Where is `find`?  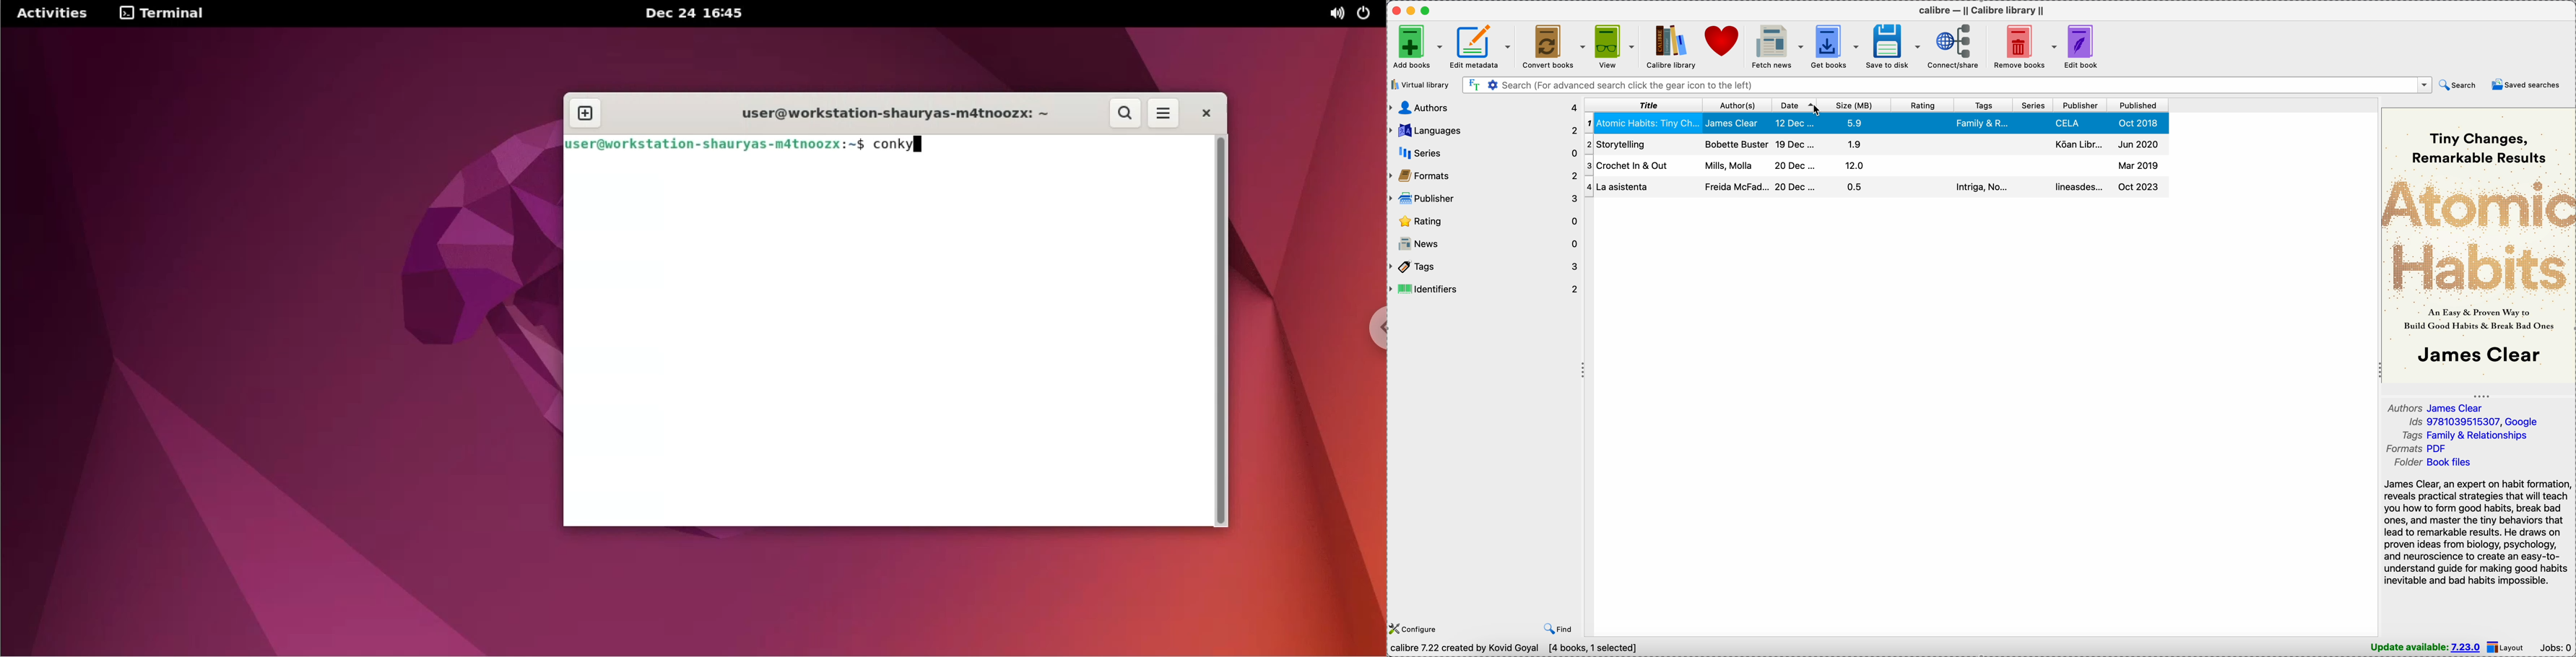 find is located at coordinates (1556, 628).